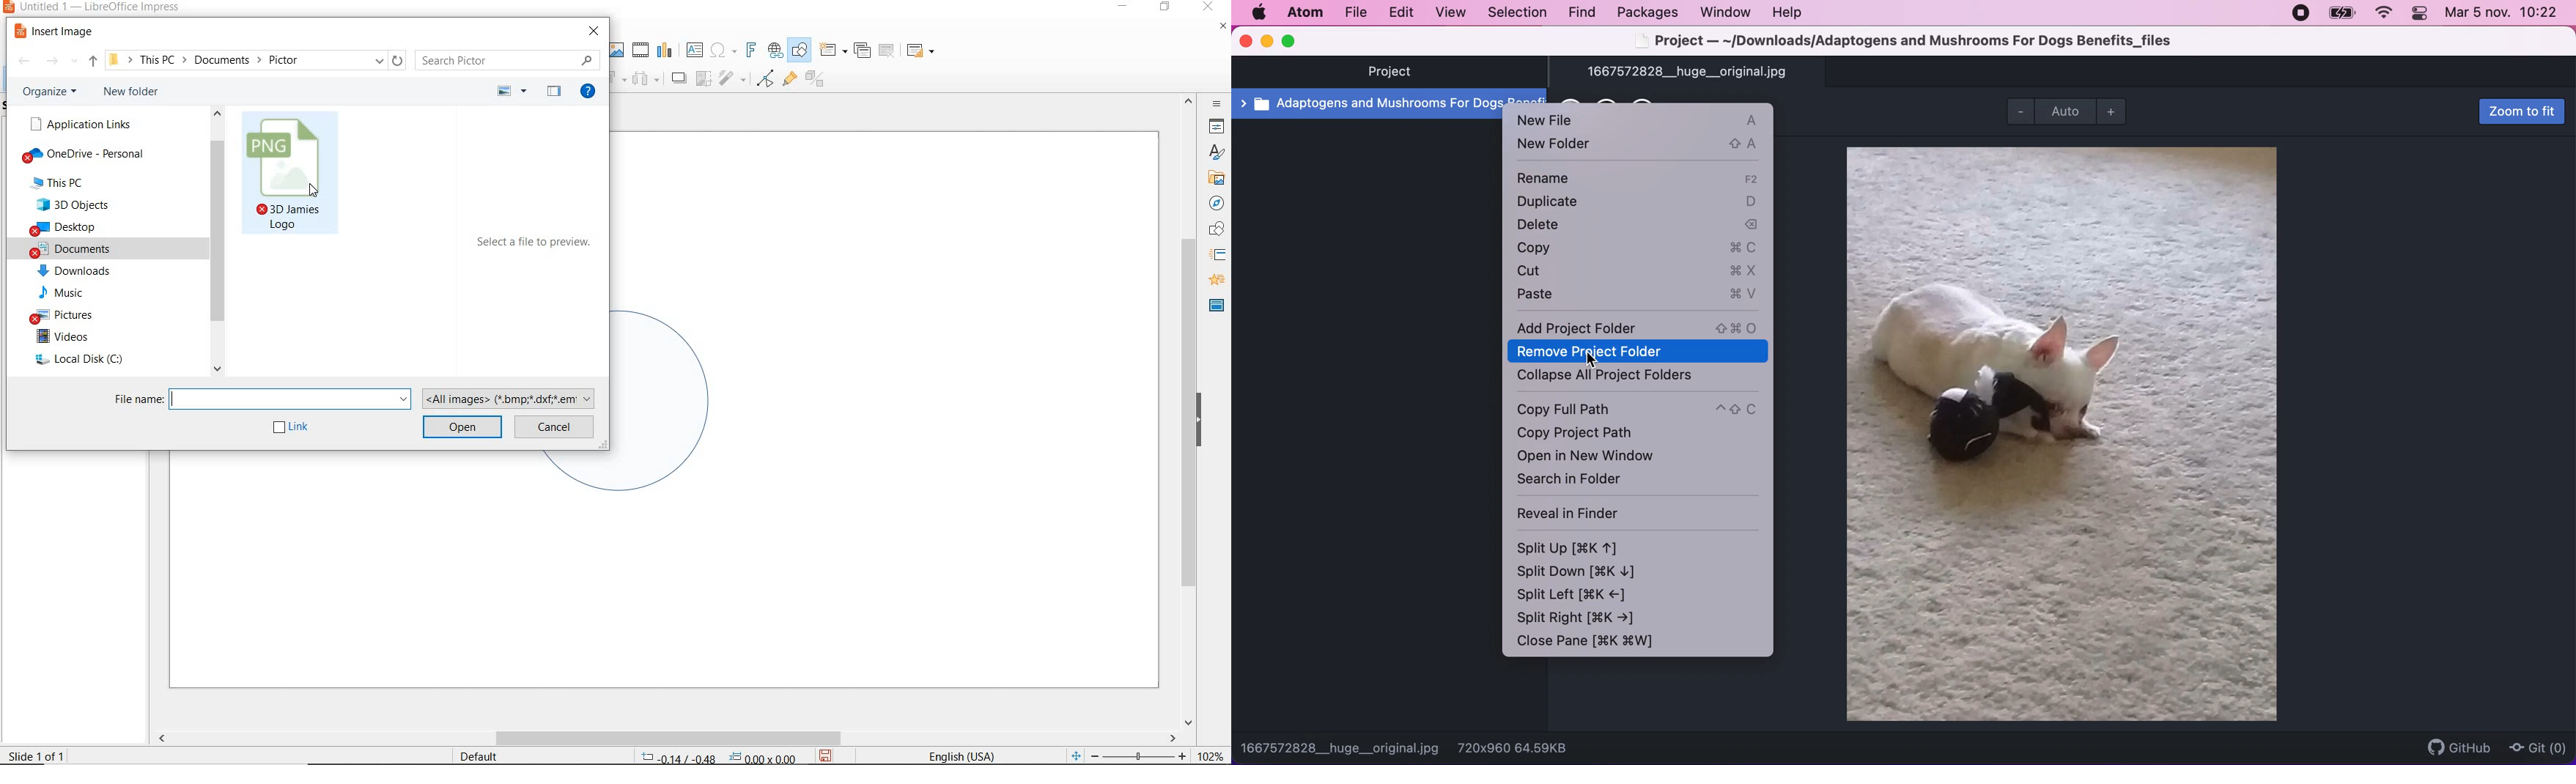 This screenshot has width=2576, height=784. What do you see at coordinates (554, 92) in the screenshot?
I see `hide the preview pane` at bounding box center [554, 92].